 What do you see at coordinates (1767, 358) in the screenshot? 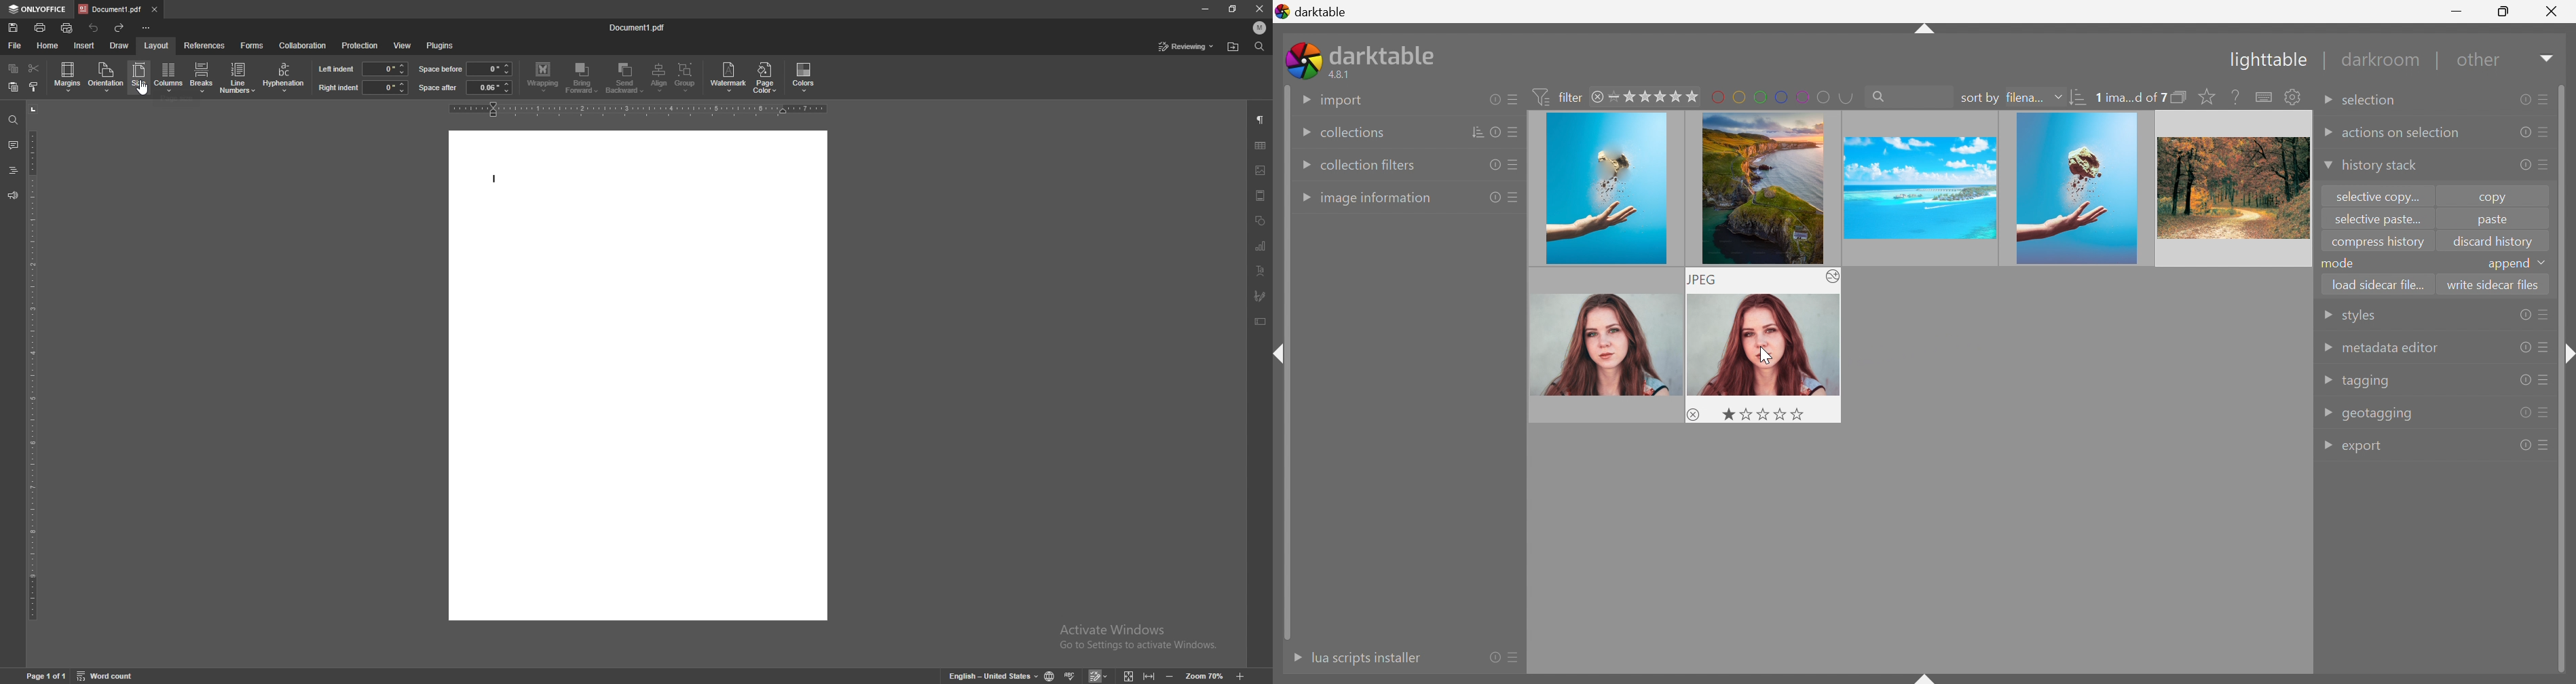
I see `Cursor` at bounding box center [1767, 358].